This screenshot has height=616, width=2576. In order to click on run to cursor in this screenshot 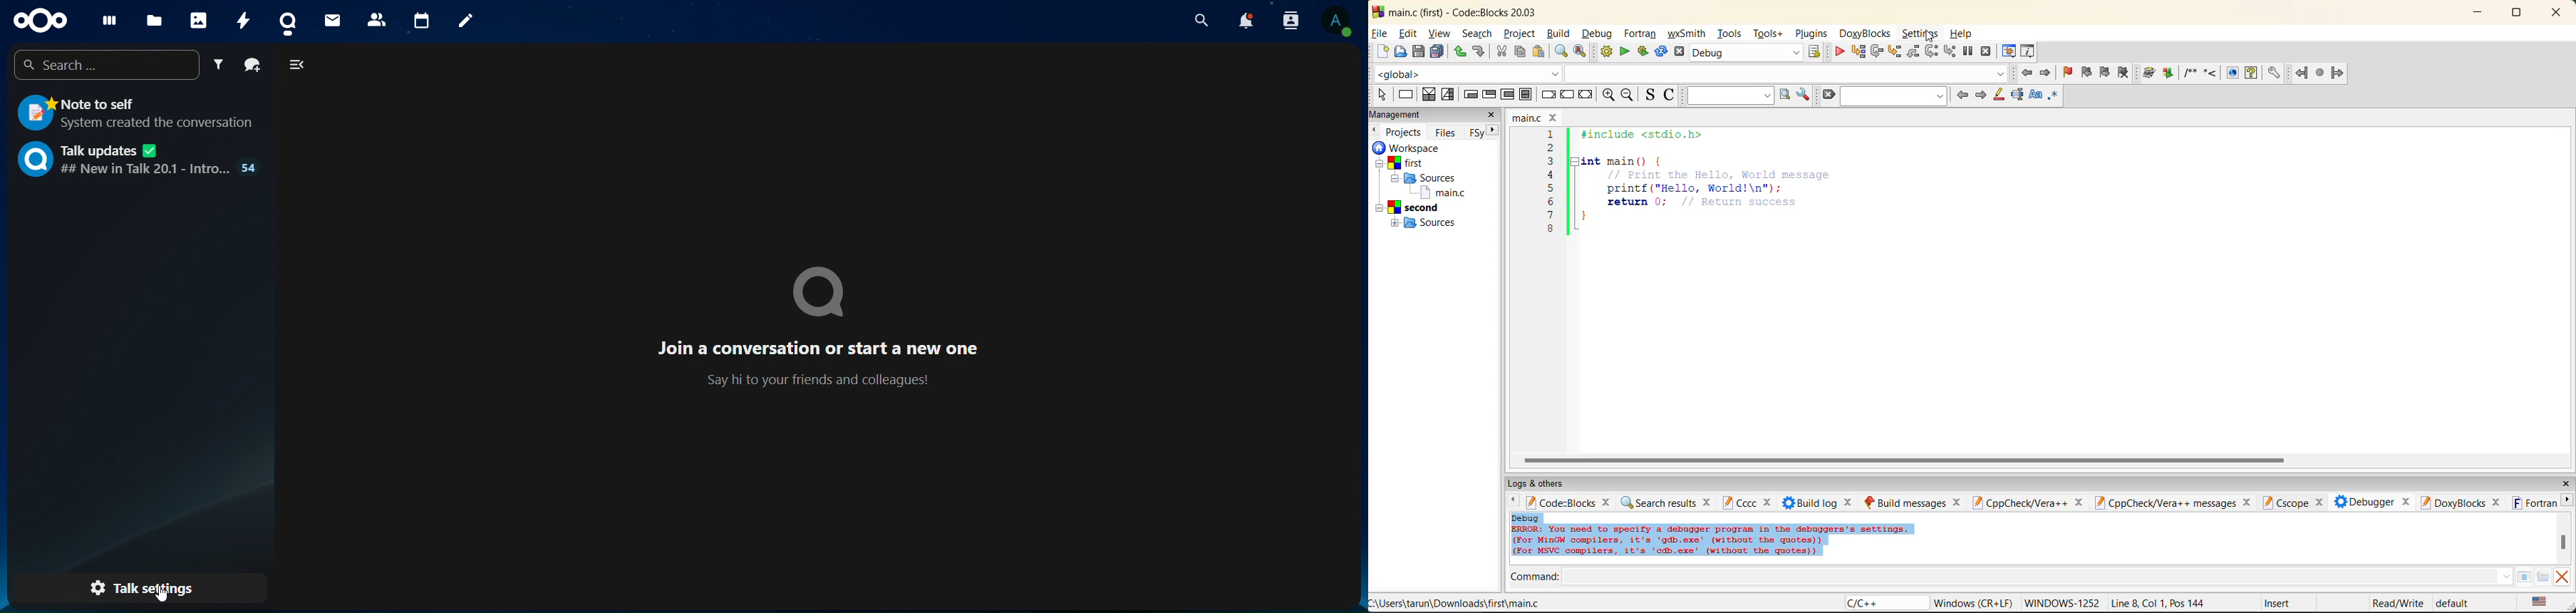, I will do `click(1857, 52)`.